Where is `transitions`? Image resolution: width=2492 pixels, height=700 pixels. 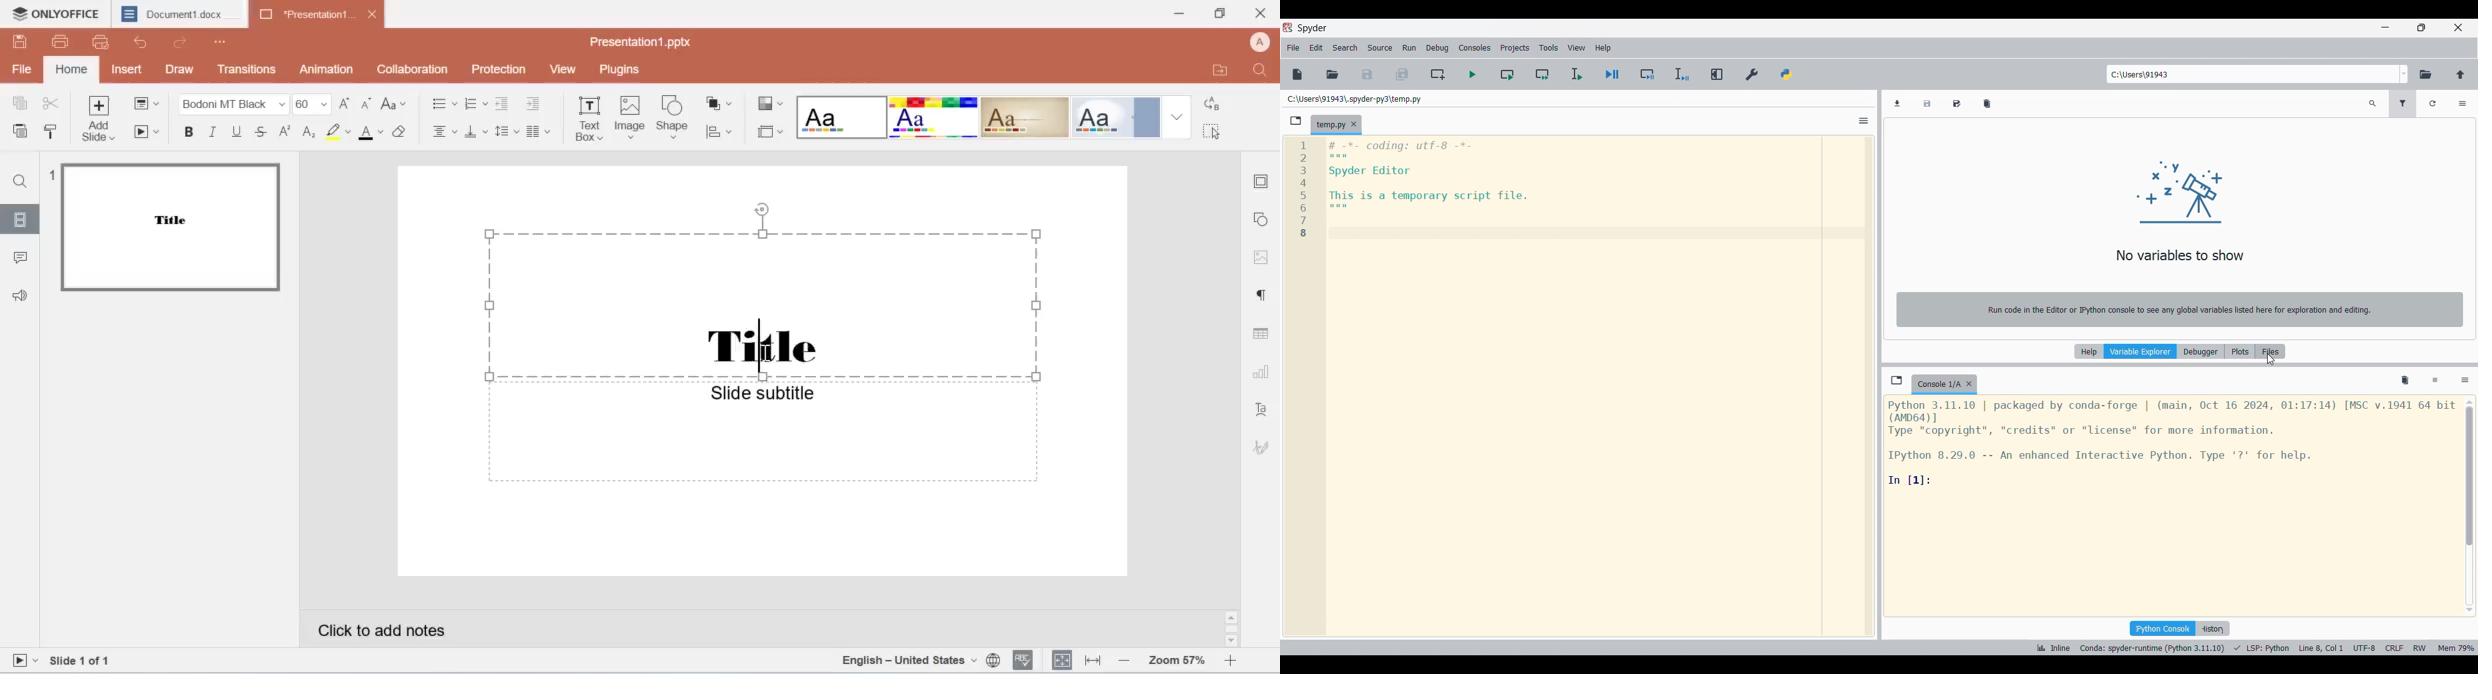
transitions is located at coordinates (249, 69).